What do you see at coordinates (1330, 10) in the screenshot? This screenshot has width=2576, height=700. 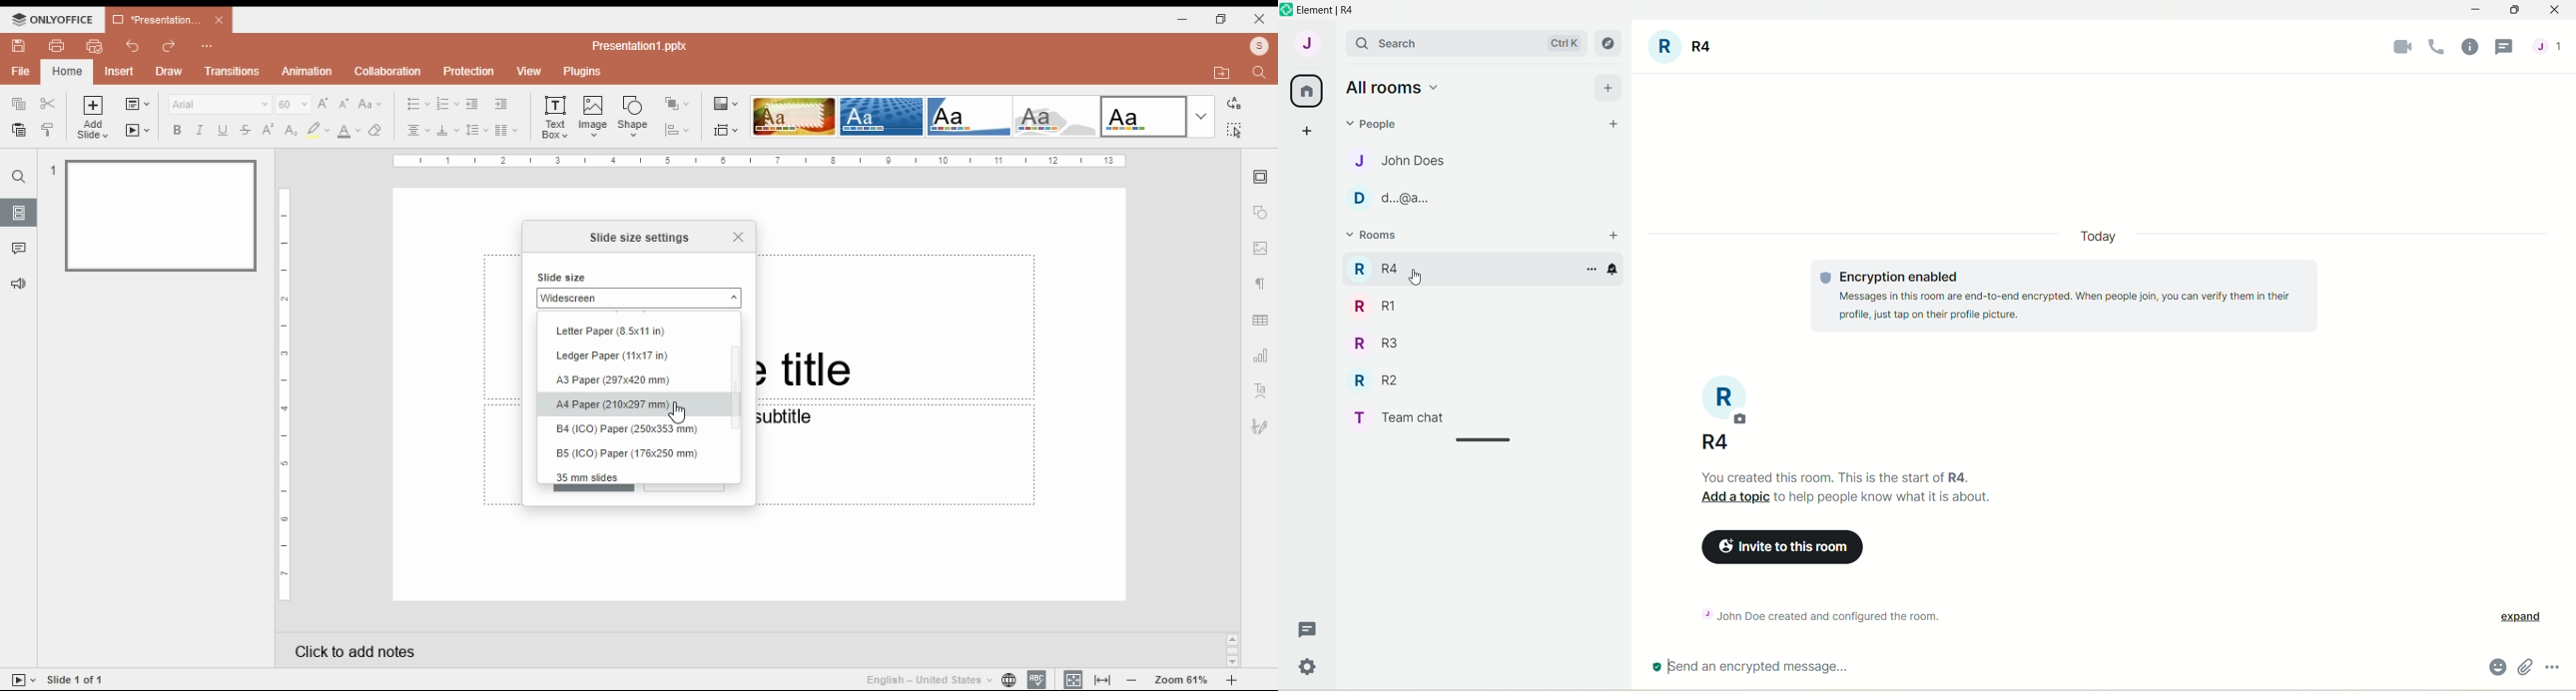 I see `element` at bounding box center [1330, 10].